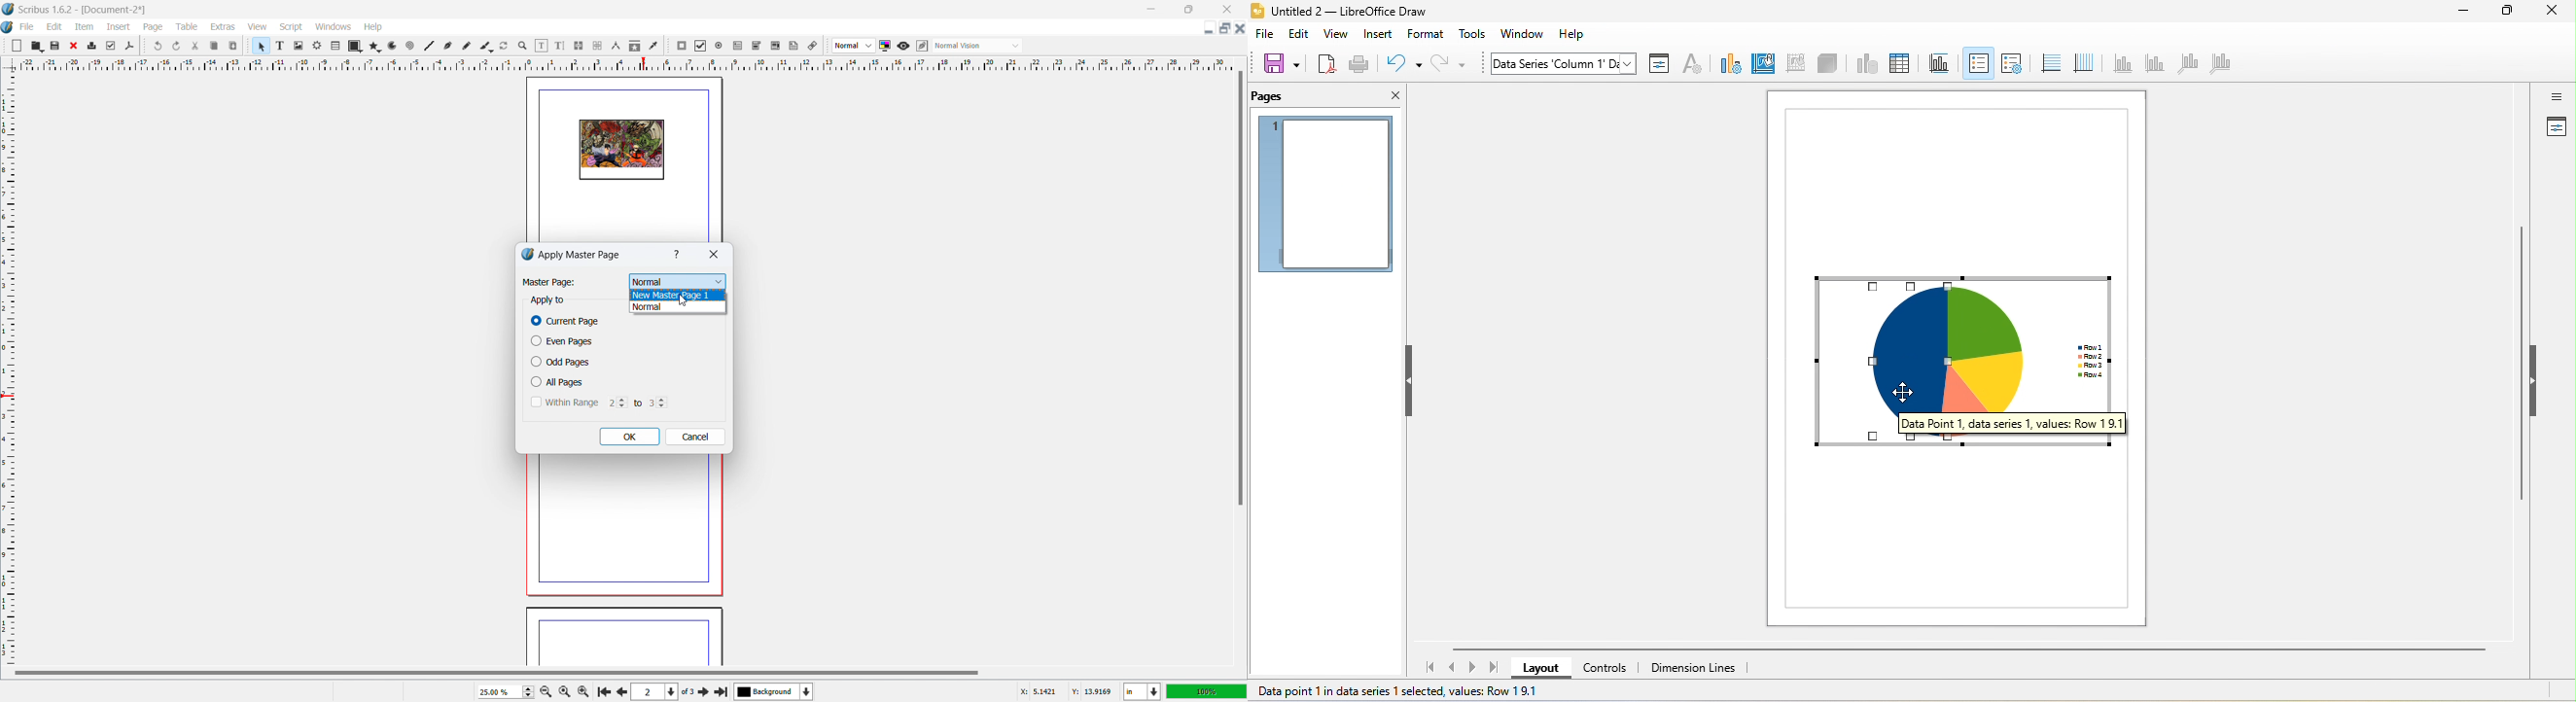 The height and width of the screenshot is (728, 2576). Describe the element at coordinates (17, 46) in the screenshot. I see `new` at that location.